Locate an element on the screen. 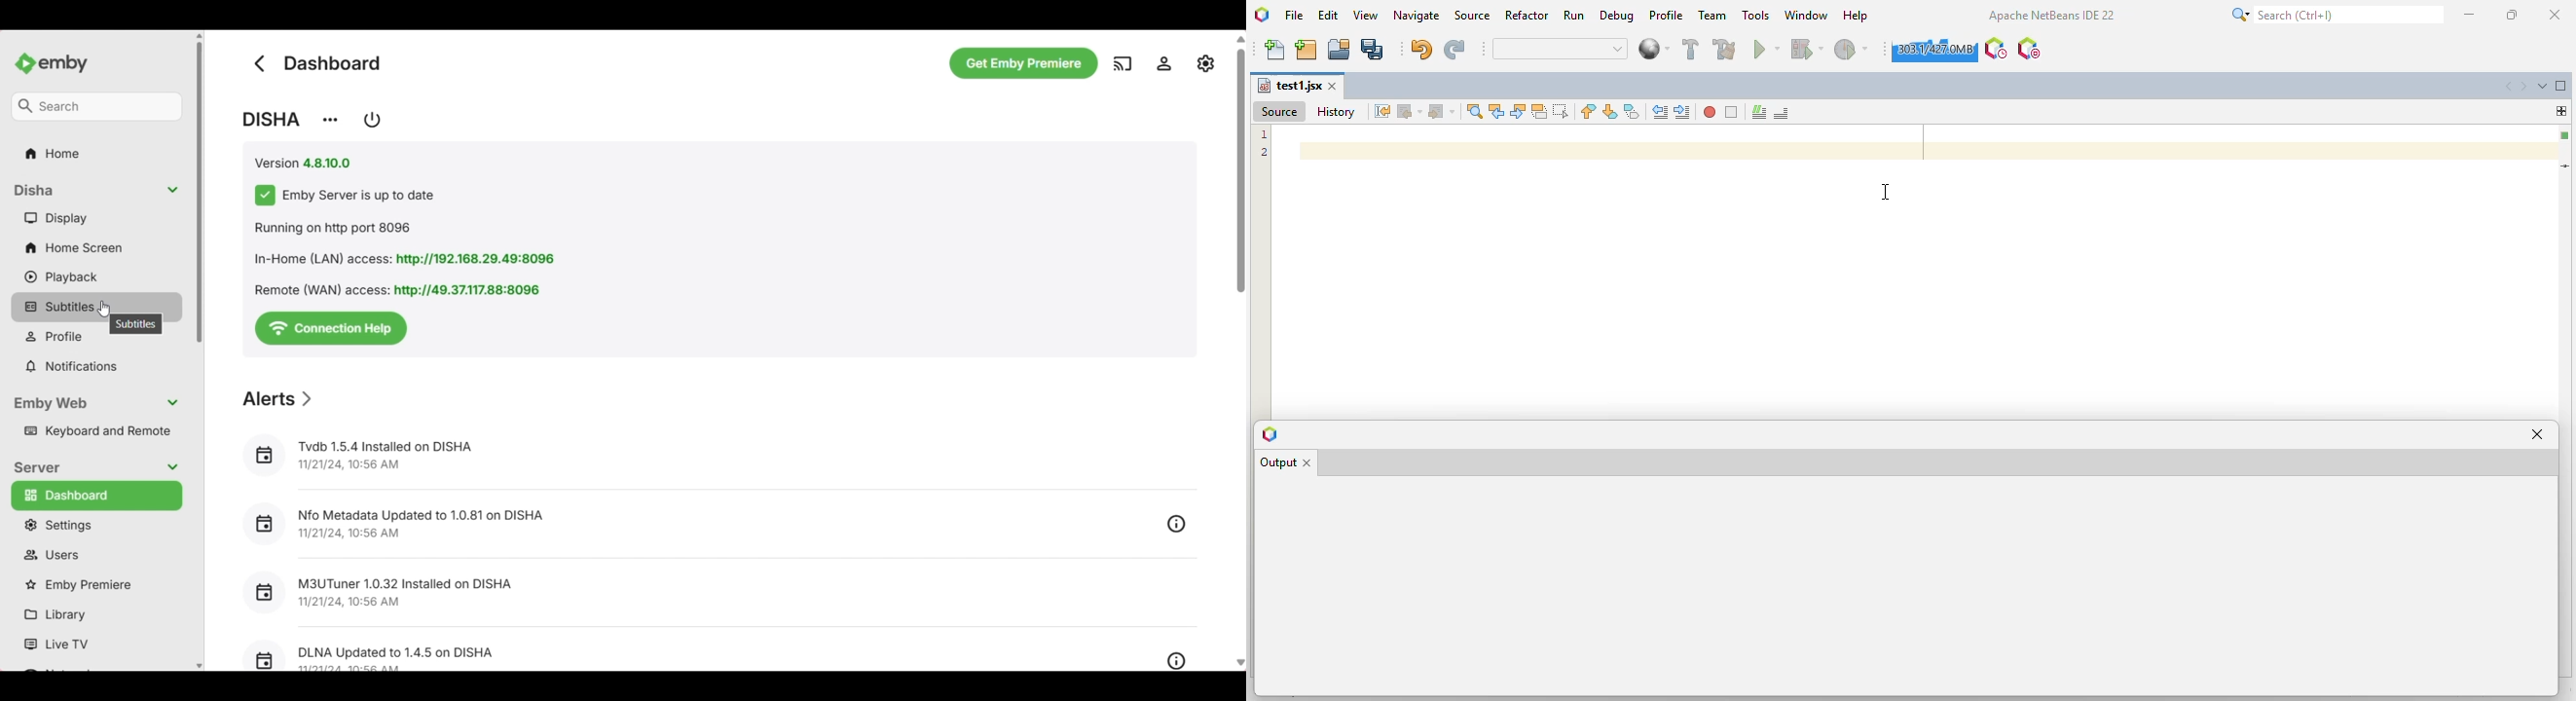 Image resolution: width=2576 pixels, height=728 pixels. new file is located at coordinates (1275, 50).